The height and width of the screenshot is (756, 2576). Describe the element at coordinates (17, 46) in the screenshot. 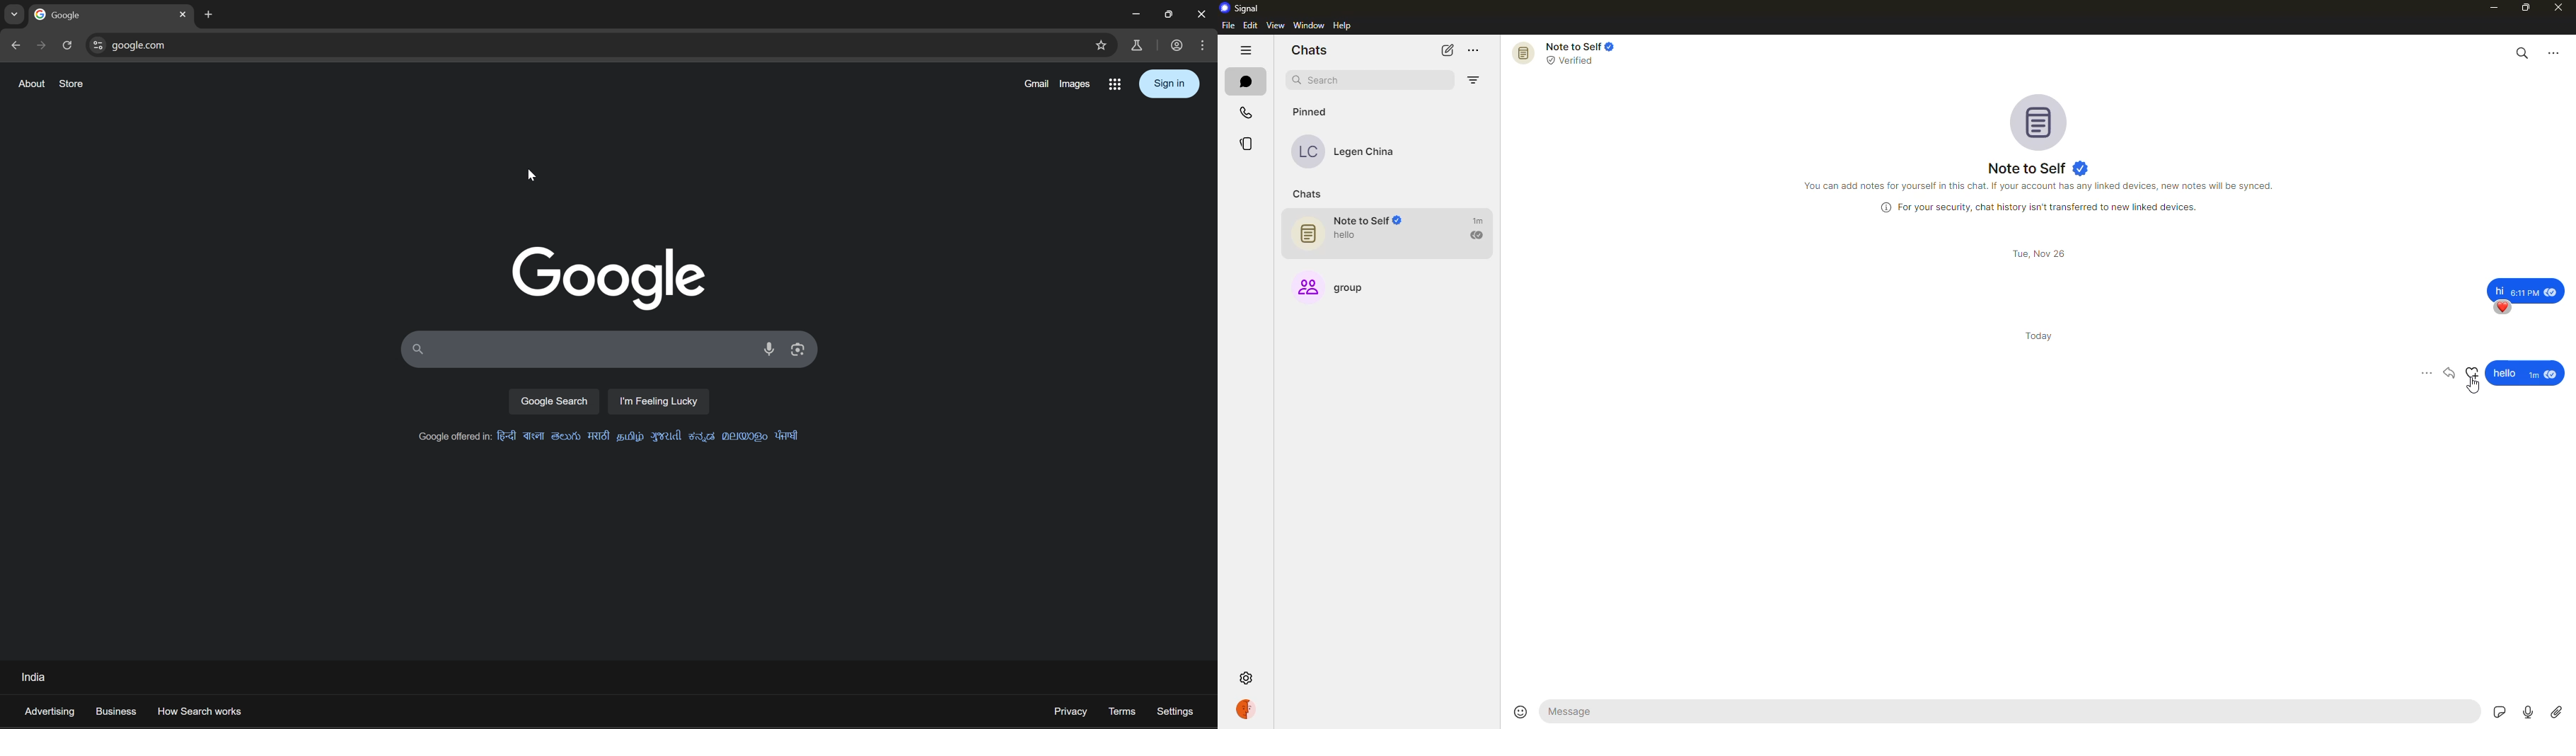

I see `previous` at that location.